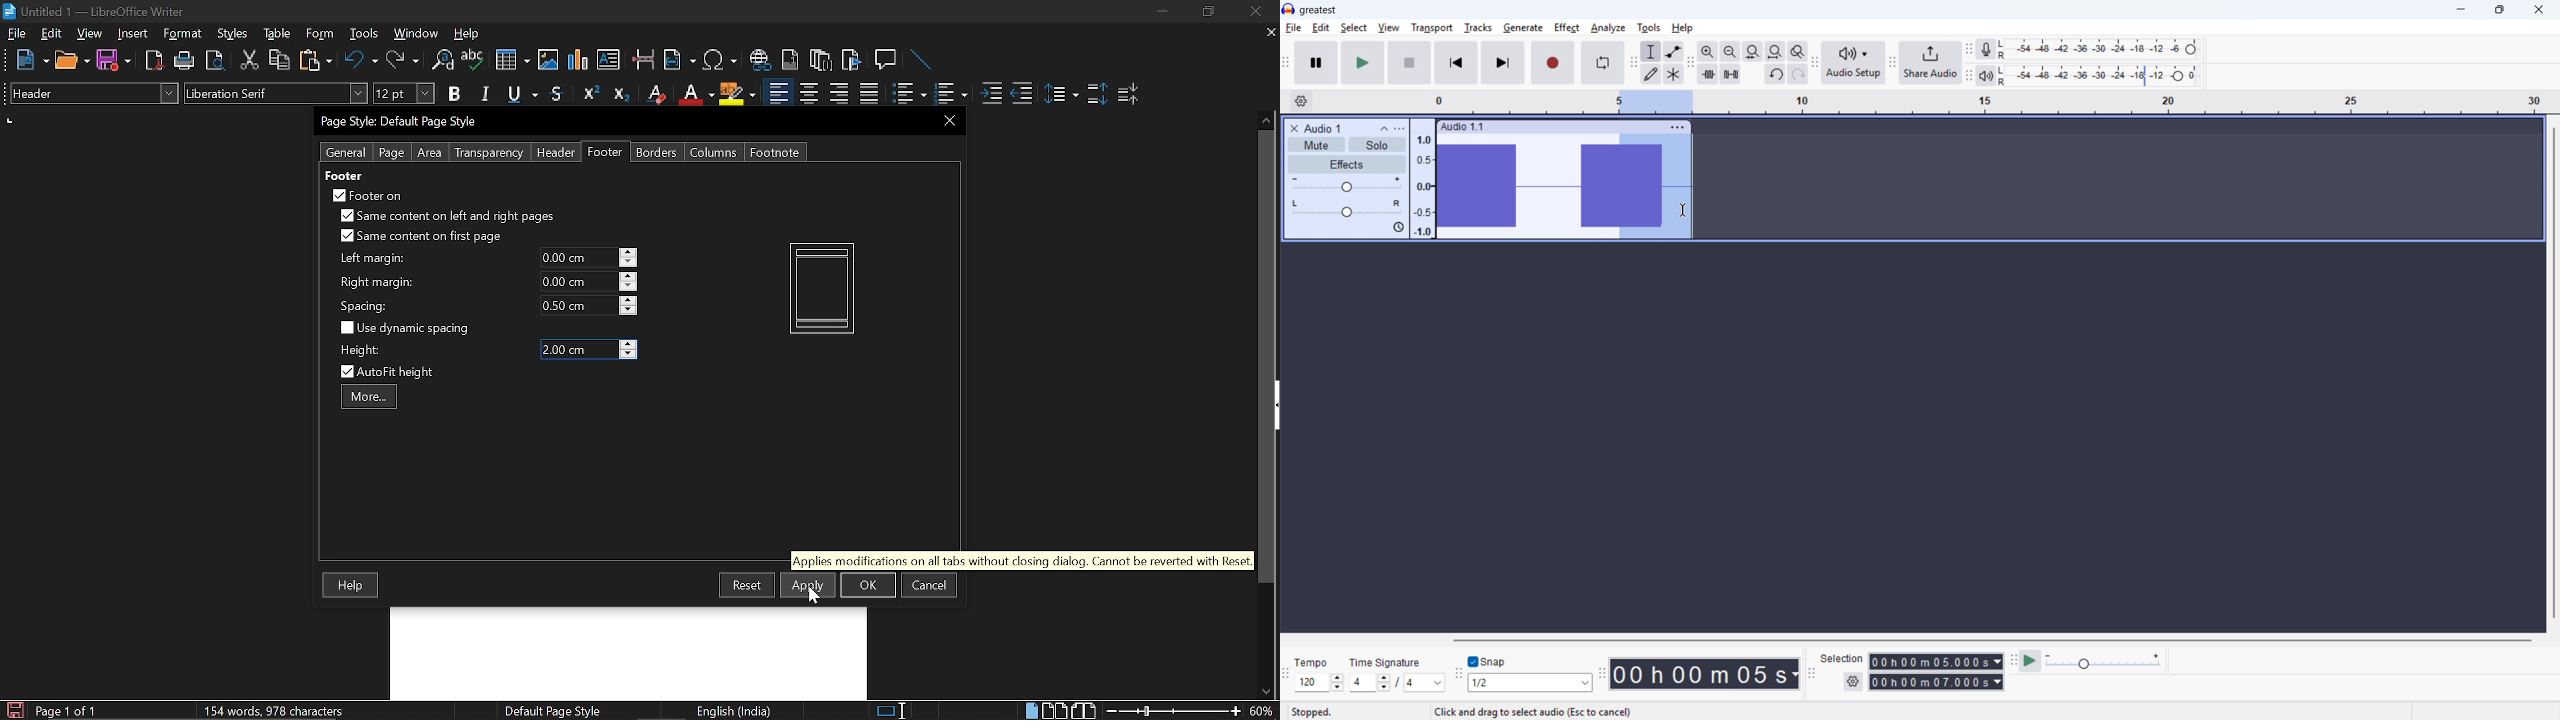 This screenshot has height=728, width=2576. I want to click on Close, so click(1254, 12).